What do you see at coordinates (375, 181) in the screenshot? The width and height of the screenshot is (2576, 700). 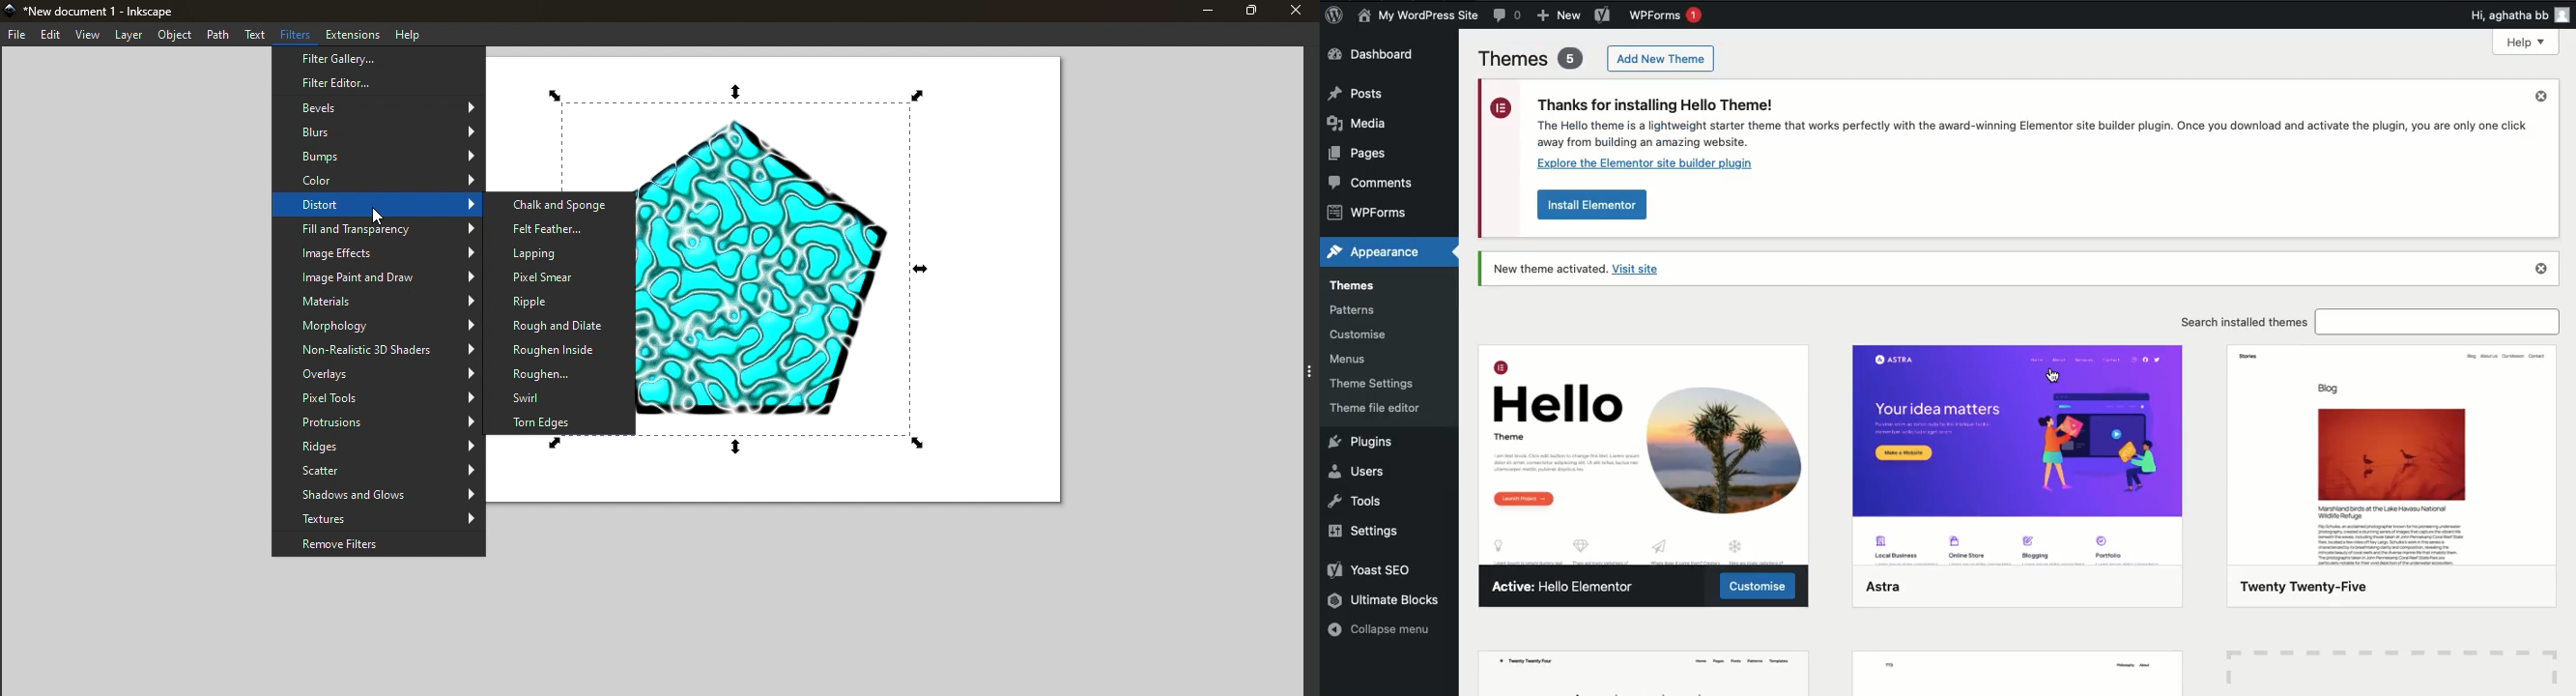 I see `Color` at bounding box center [375, 181].